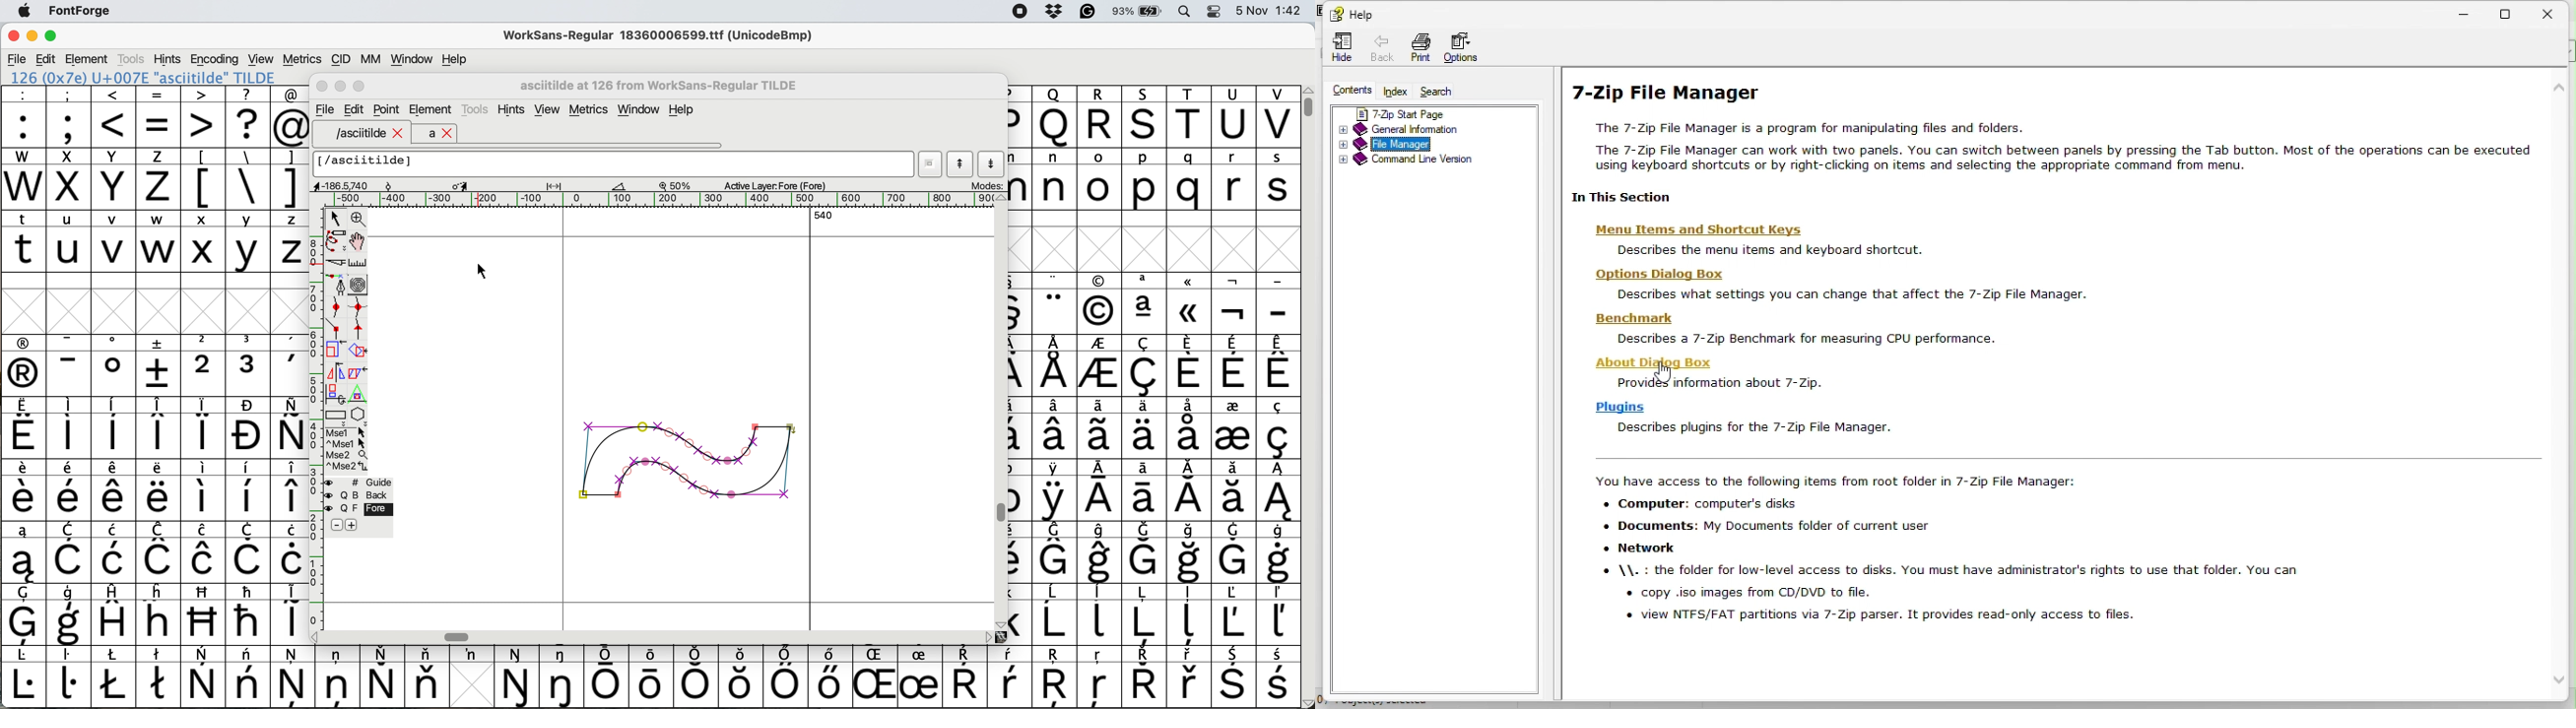 This screenshot has height=728, width=2576. Describe the element at coordinates (334, 393) in the screenshot. I see `rotat object in 3d and project back to plane` at that location.